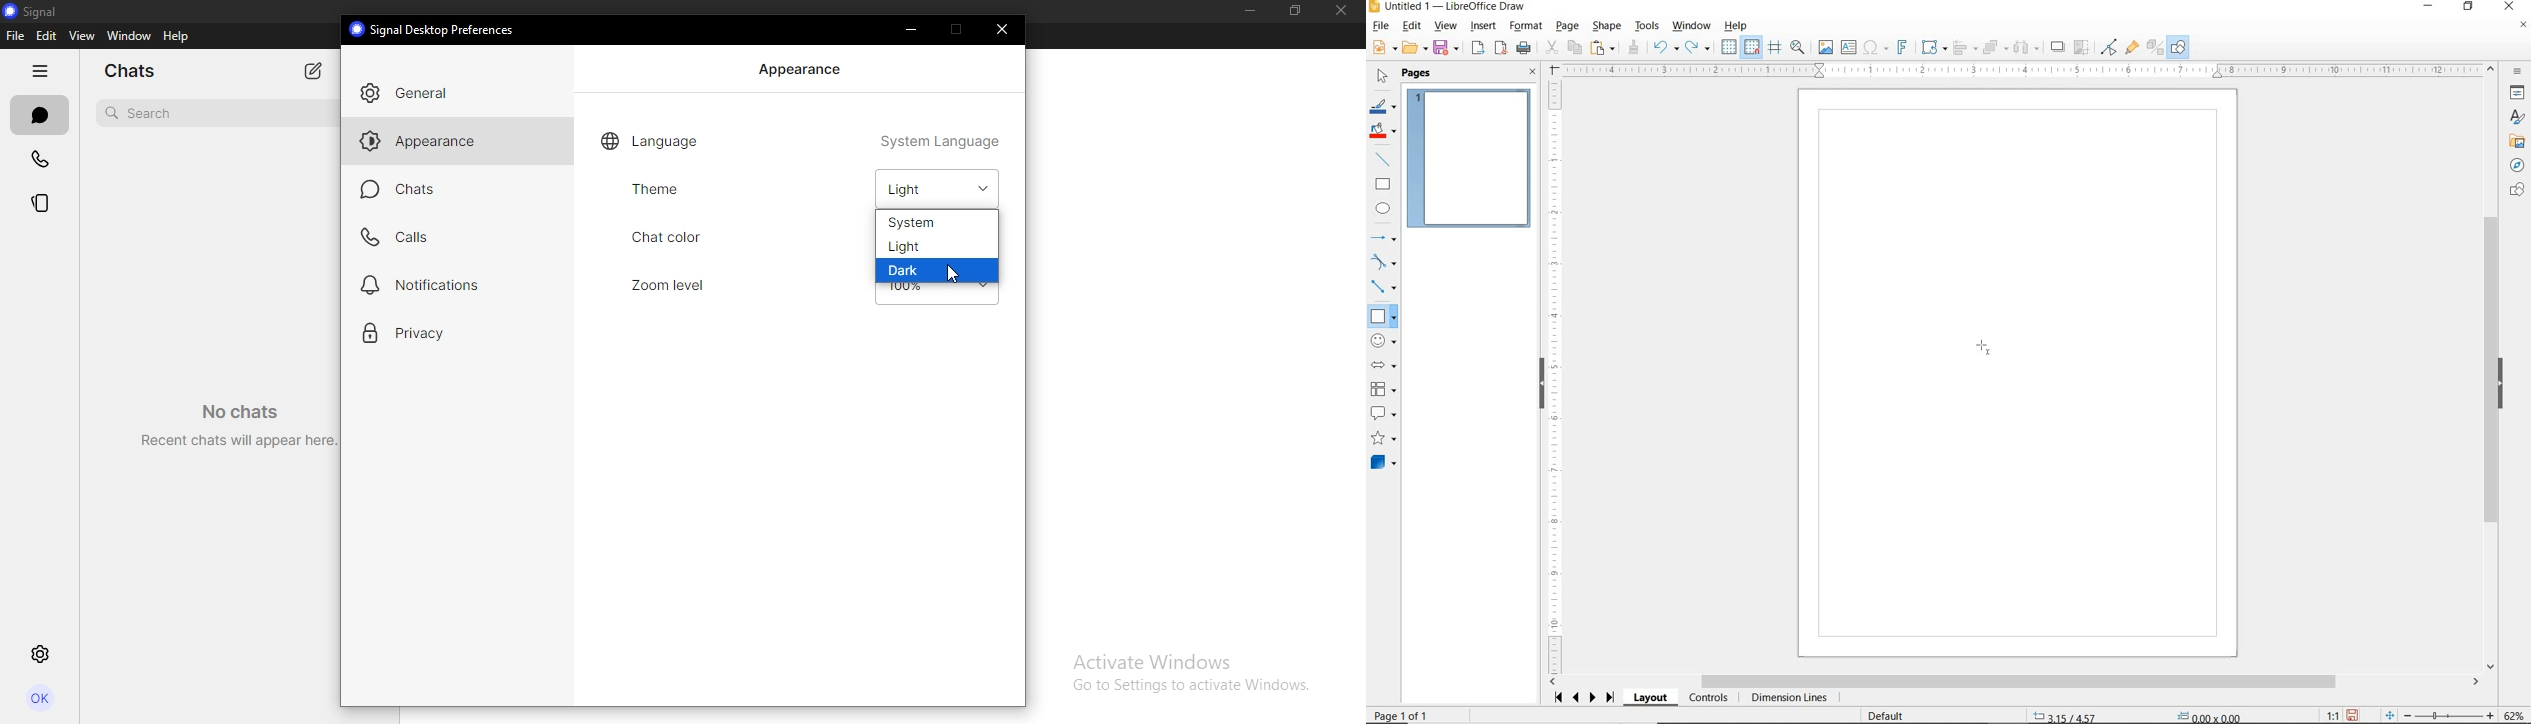  Describe the element at coordinates (1384, 208) in the screenshot. I see `ELLIPSE` at that location.